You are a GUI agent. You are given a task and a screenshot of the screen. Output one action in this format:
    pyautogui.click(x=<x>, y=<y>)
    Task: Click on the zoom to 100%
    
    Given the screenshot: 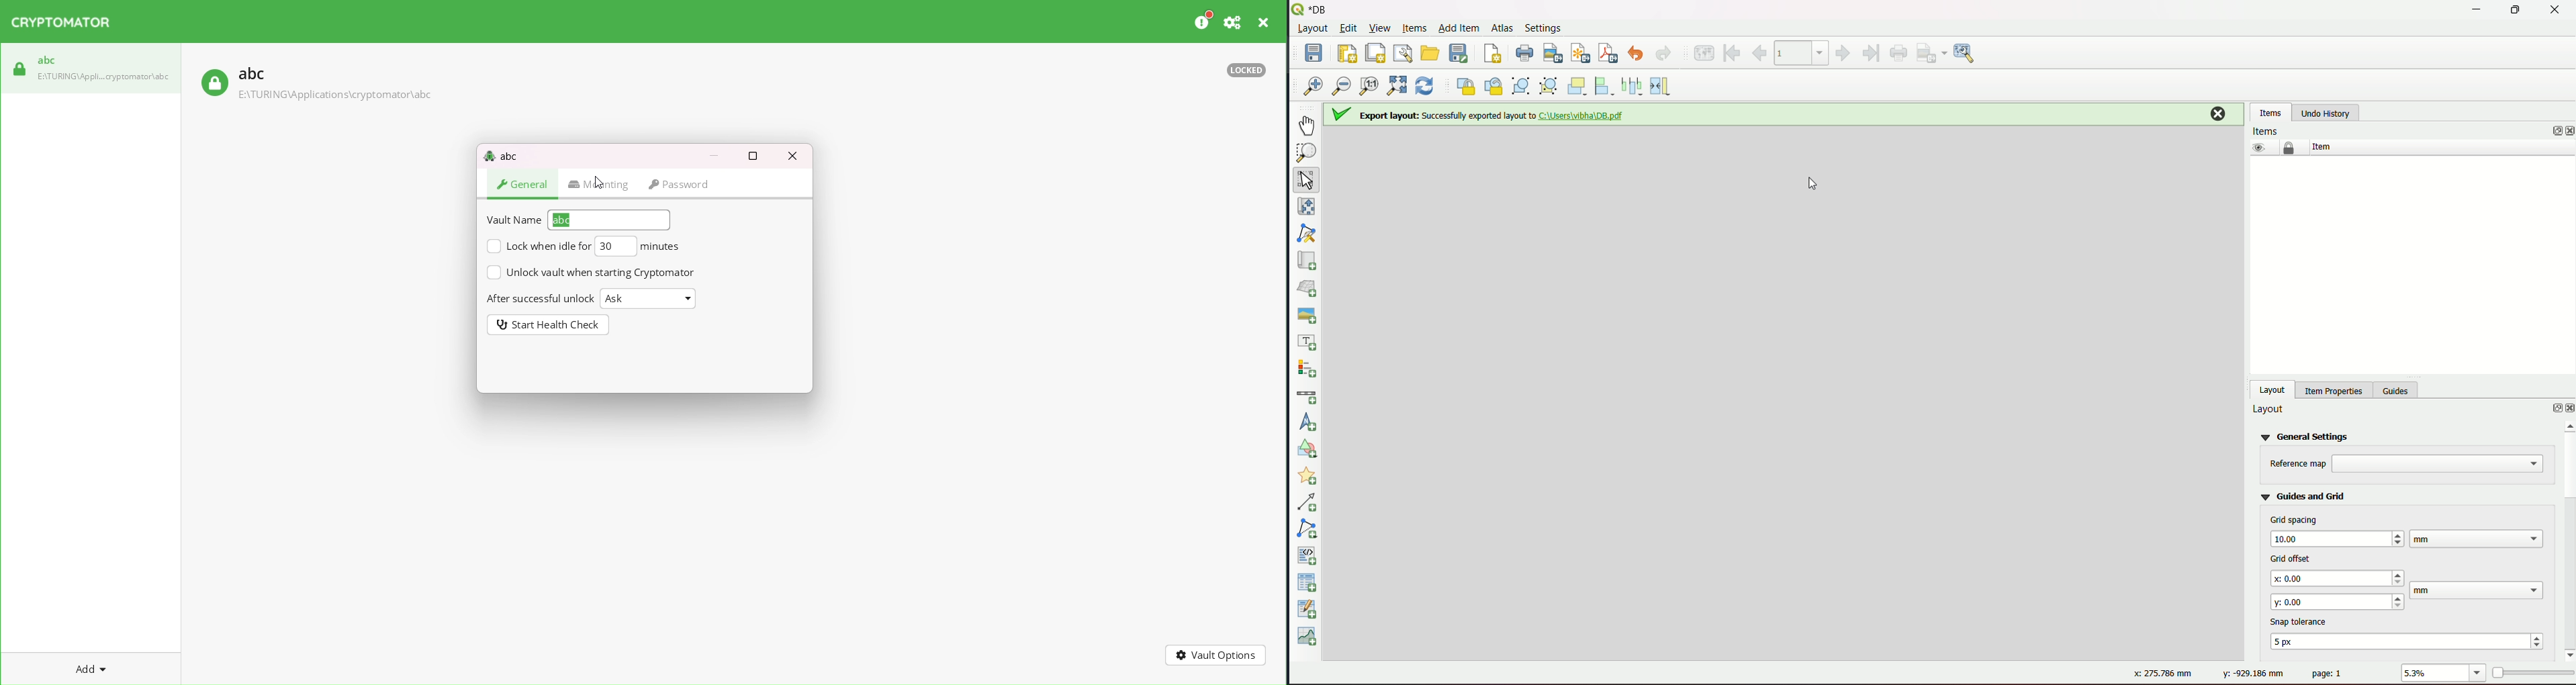 What is the action you would take?
    pyautogui.click(x=1369, y=88)
    